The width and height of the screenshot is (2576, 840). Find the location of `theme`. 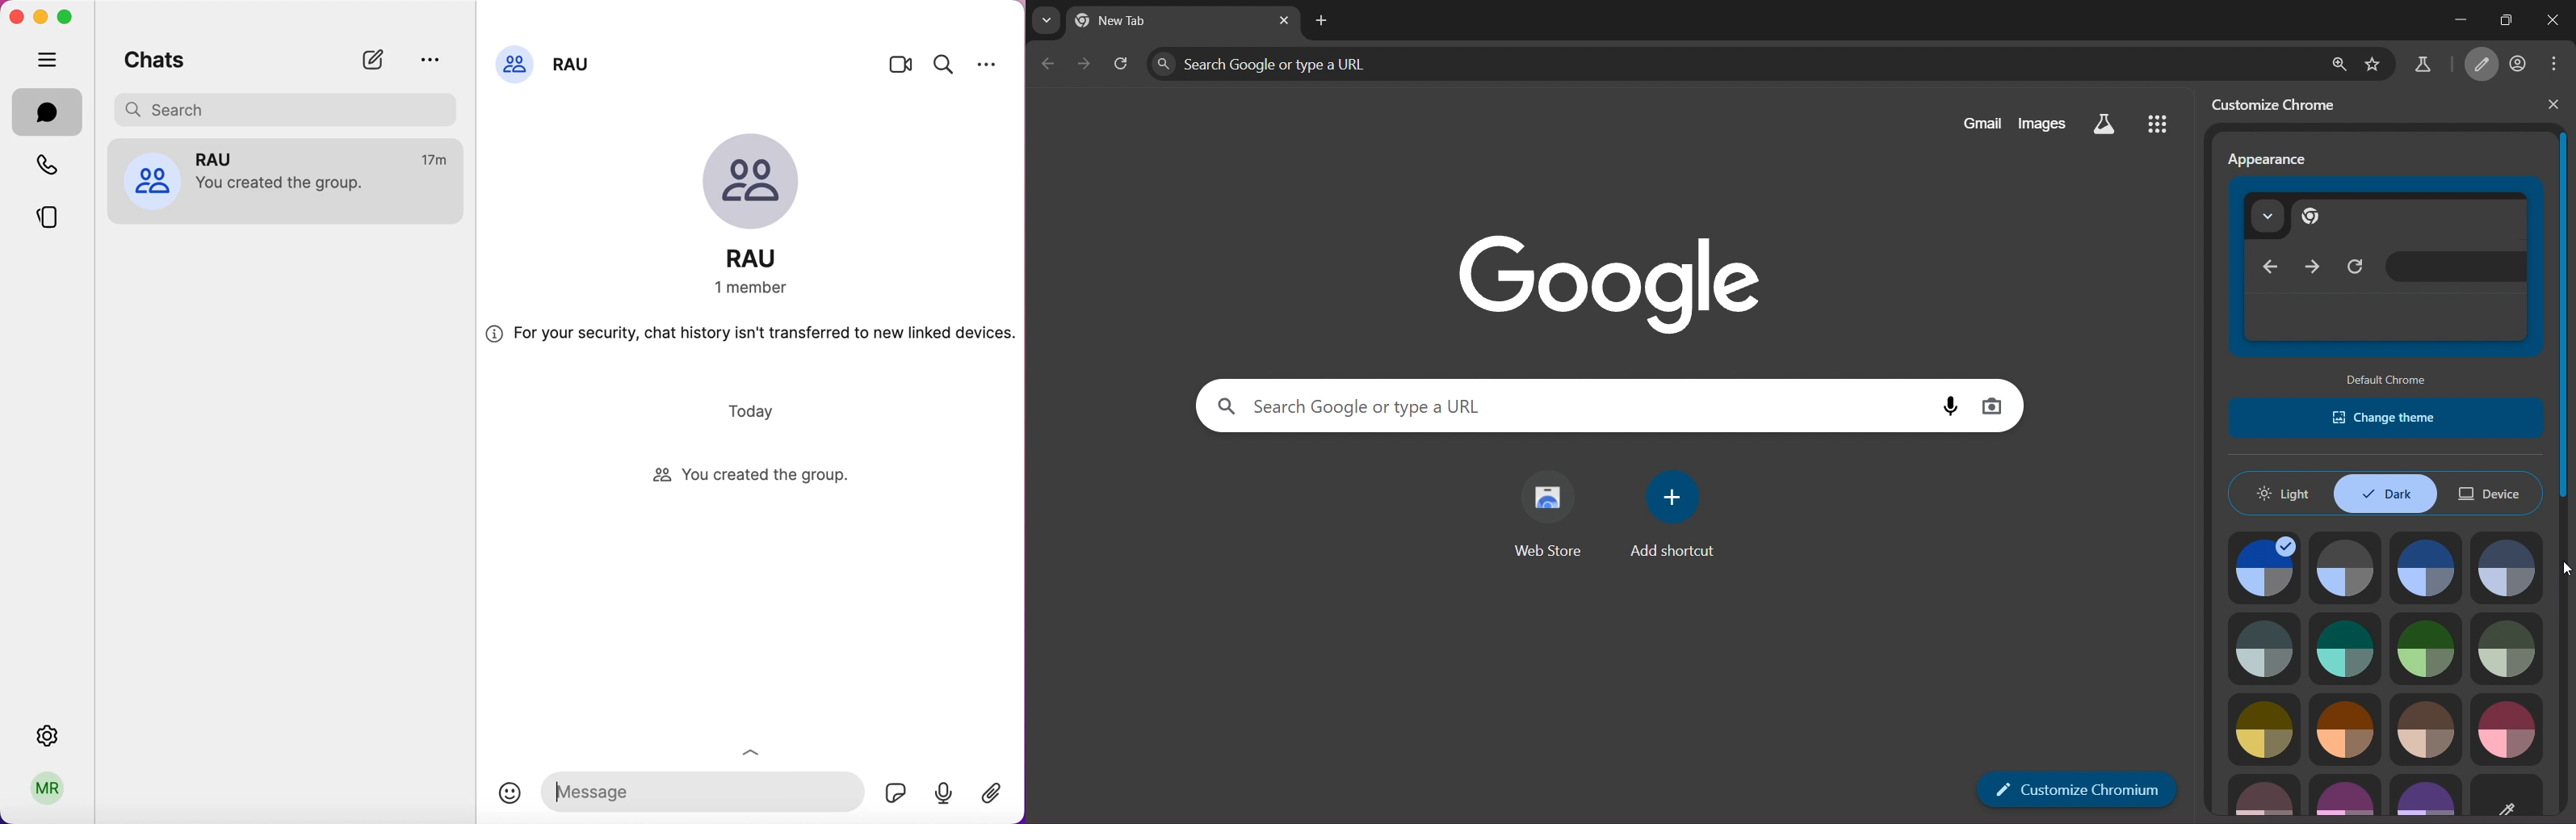

theme is located at coordinates (2268, 569).